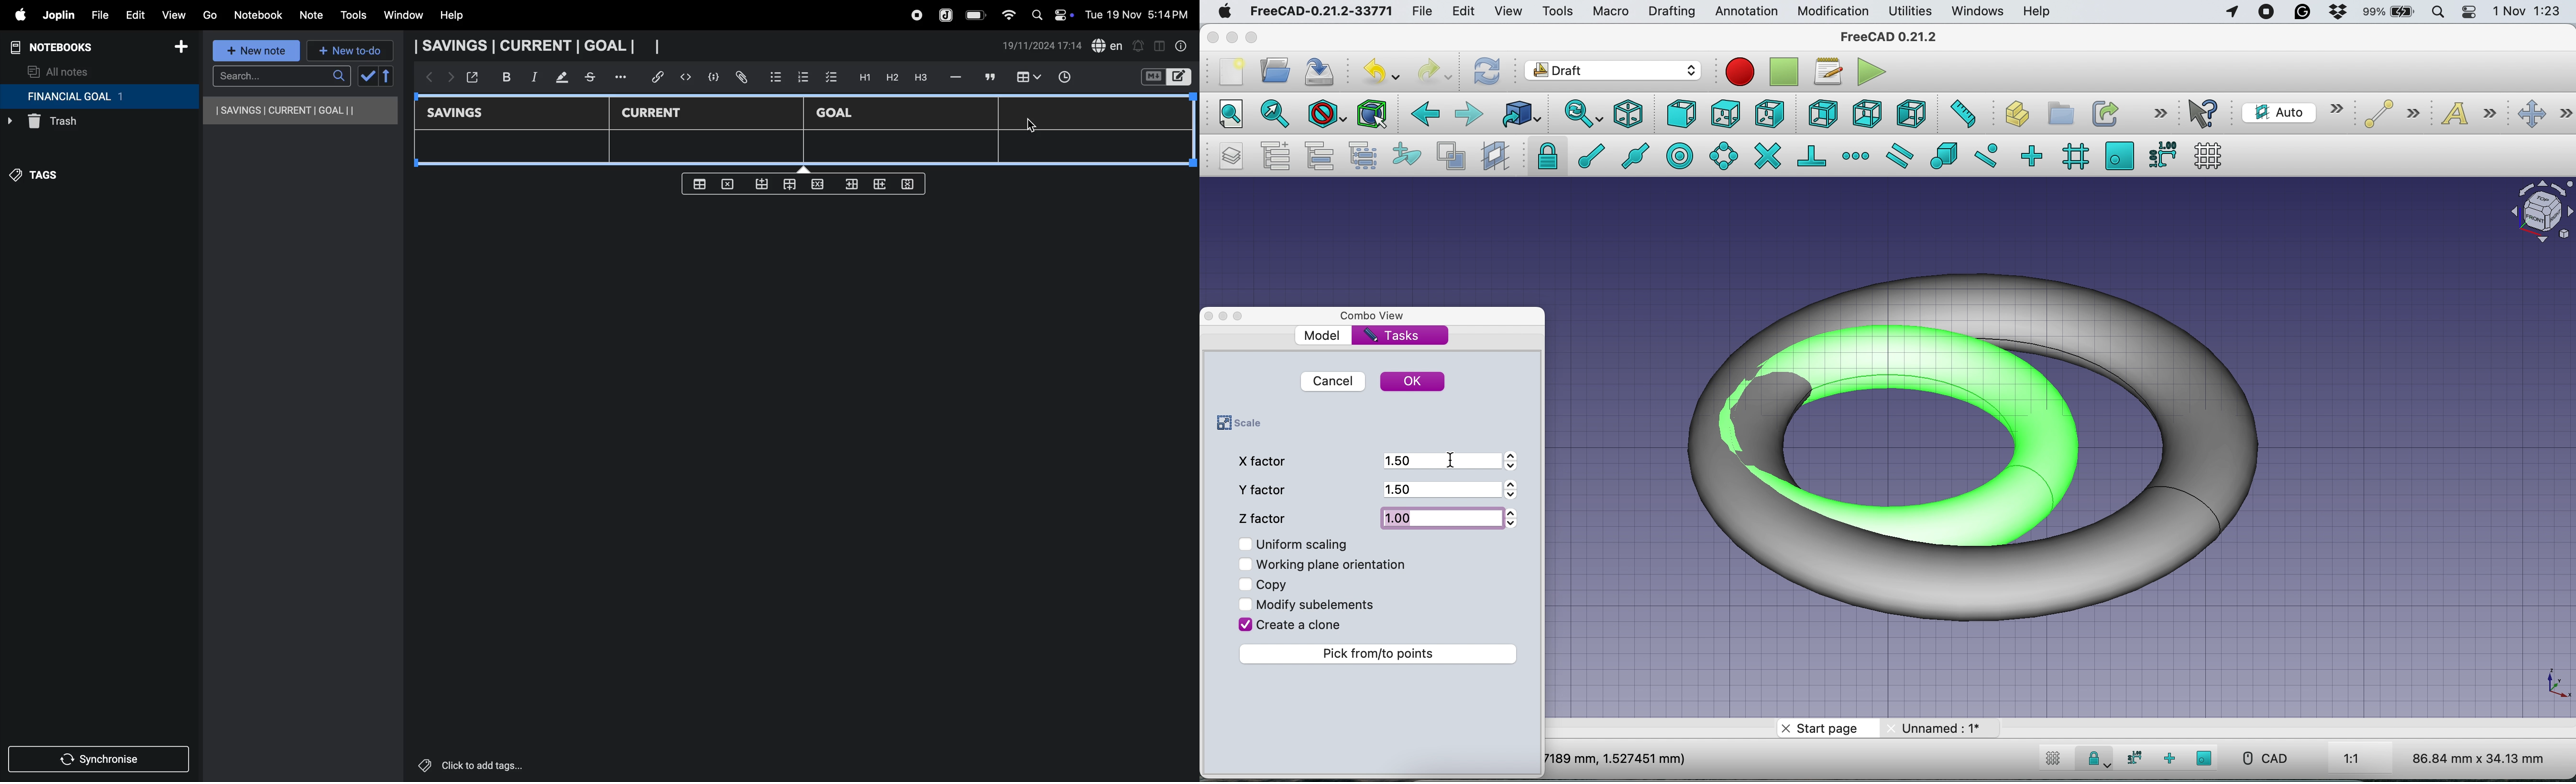 The width and height of the screenshot is (2576, 784). What do you see at coordinates (1230, 72) in the screenshot?
I see `new` at bounding box center [1230, 72].